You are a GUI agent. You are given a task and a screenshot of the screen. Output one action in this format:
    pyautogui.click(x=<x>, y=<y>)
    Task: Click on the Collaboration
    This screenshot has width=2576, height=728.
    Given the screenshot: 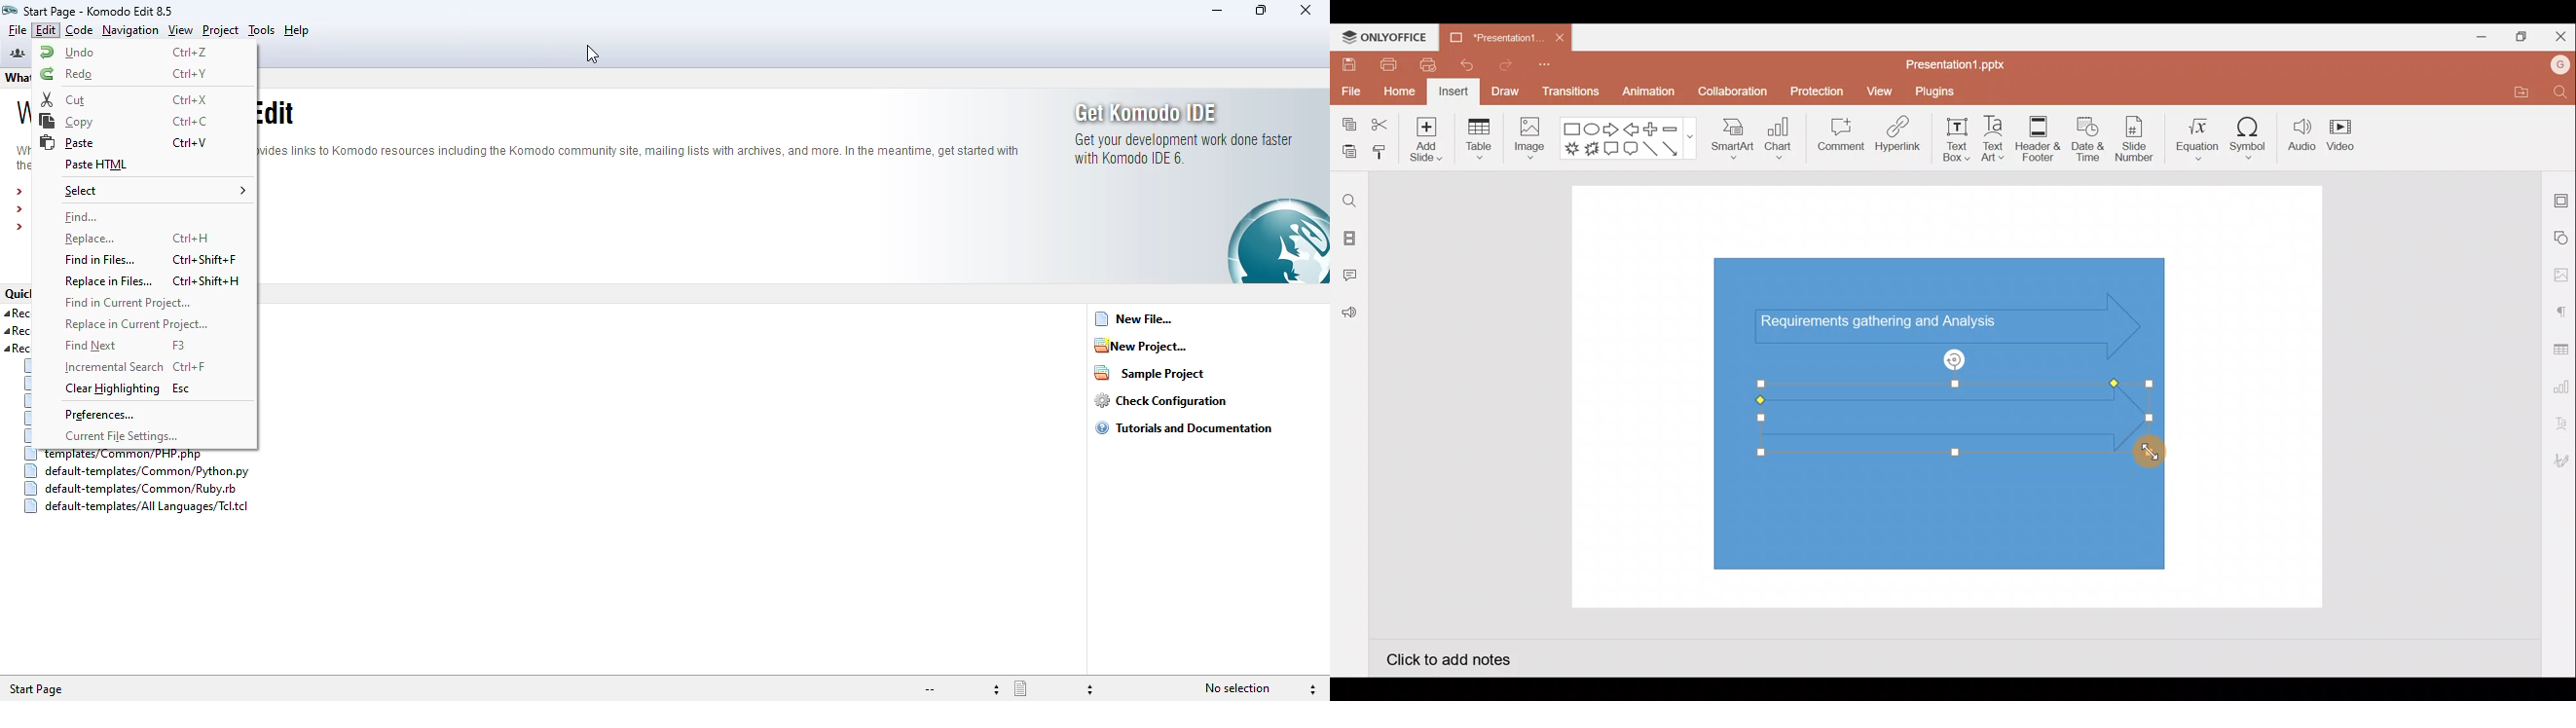 What is the action you would take?
    pyautogui.click(x=1731, y=97)
    